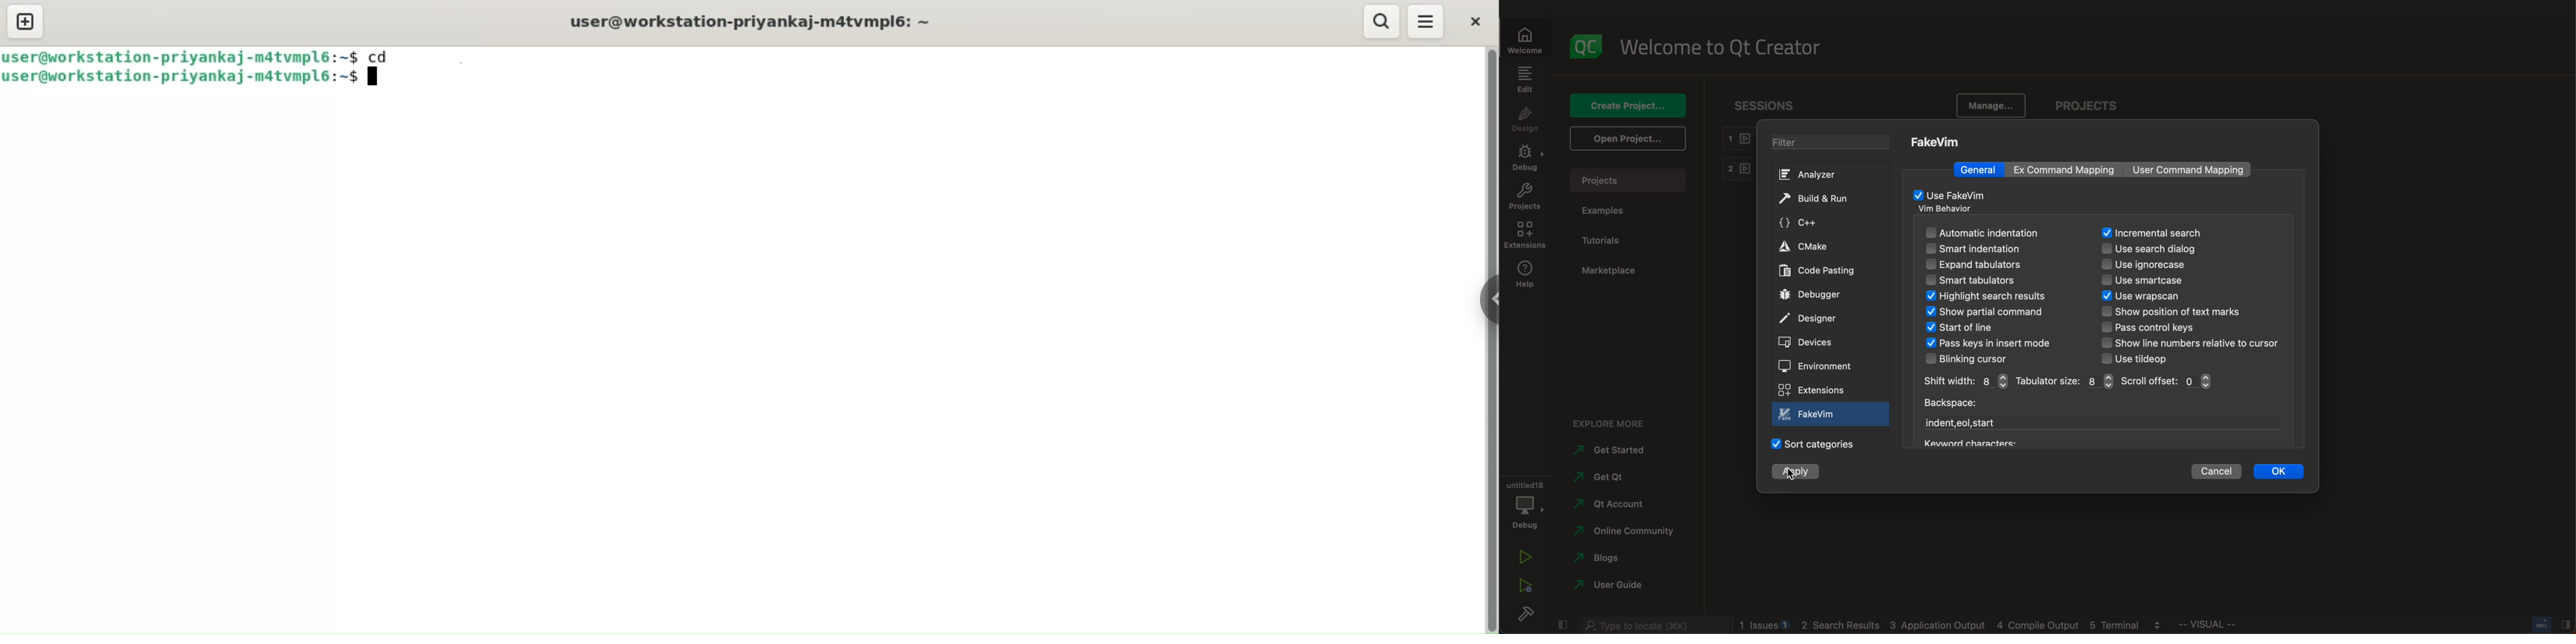  Describe the element at coordinates (756, 22) in the screenshot. I see `user@workstation-priyankaj-m4atvmpl6:~` at that location.